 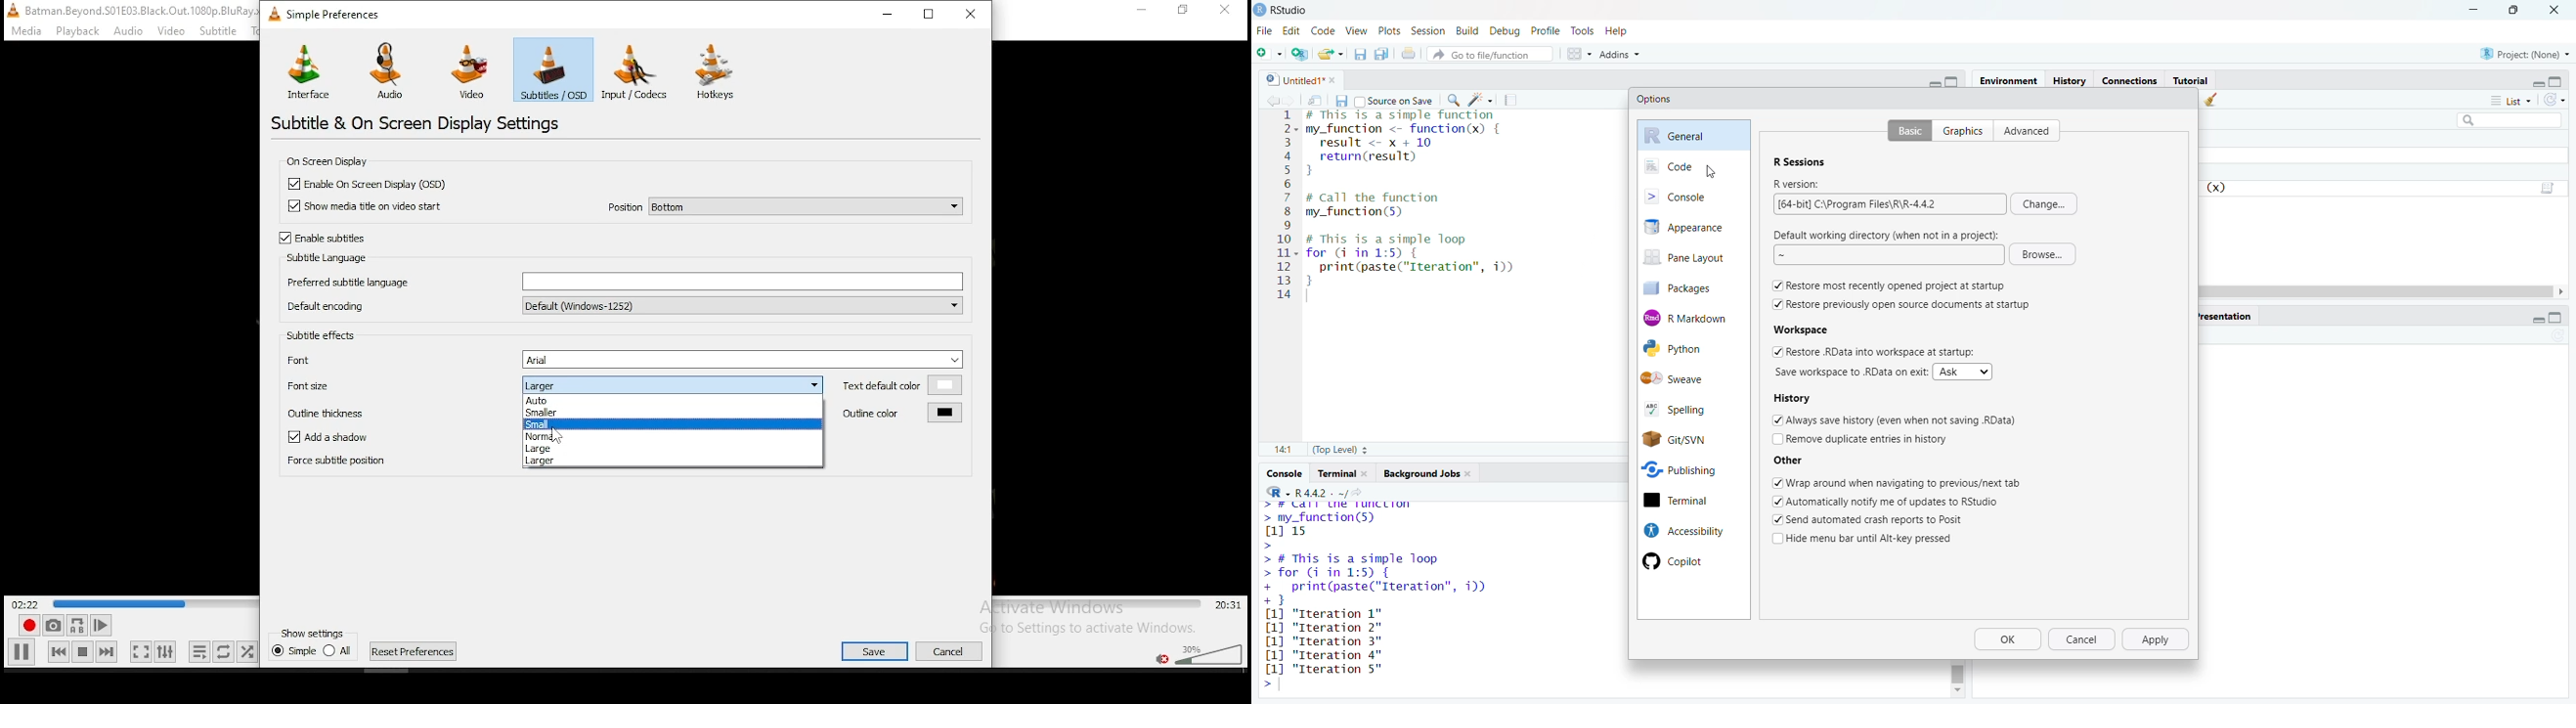 What do you see at coordinates (1804, 162) in the screenshot?
I see `R Sessions` at bounding box center [1804, 162].